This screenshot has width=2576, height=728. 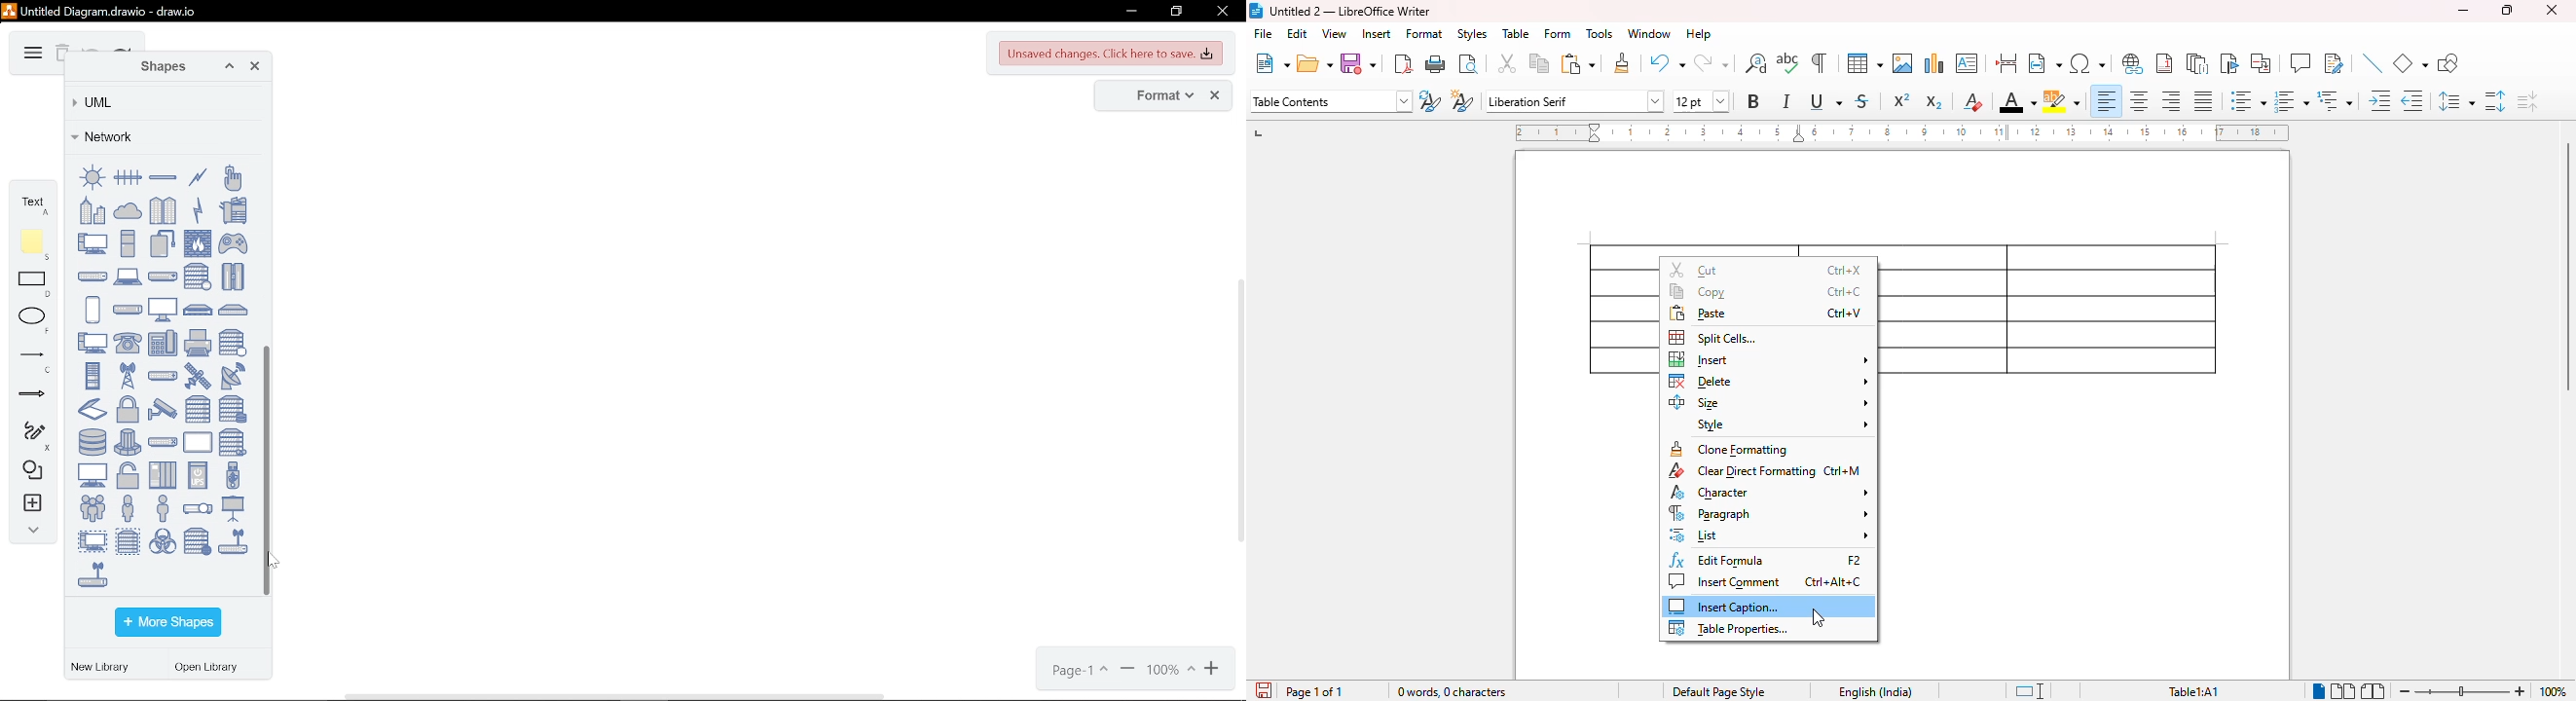 What do you see at coordinates (1214, 670) in the screenshot?
I see `zoom in` at bounding box center [1214, 670].